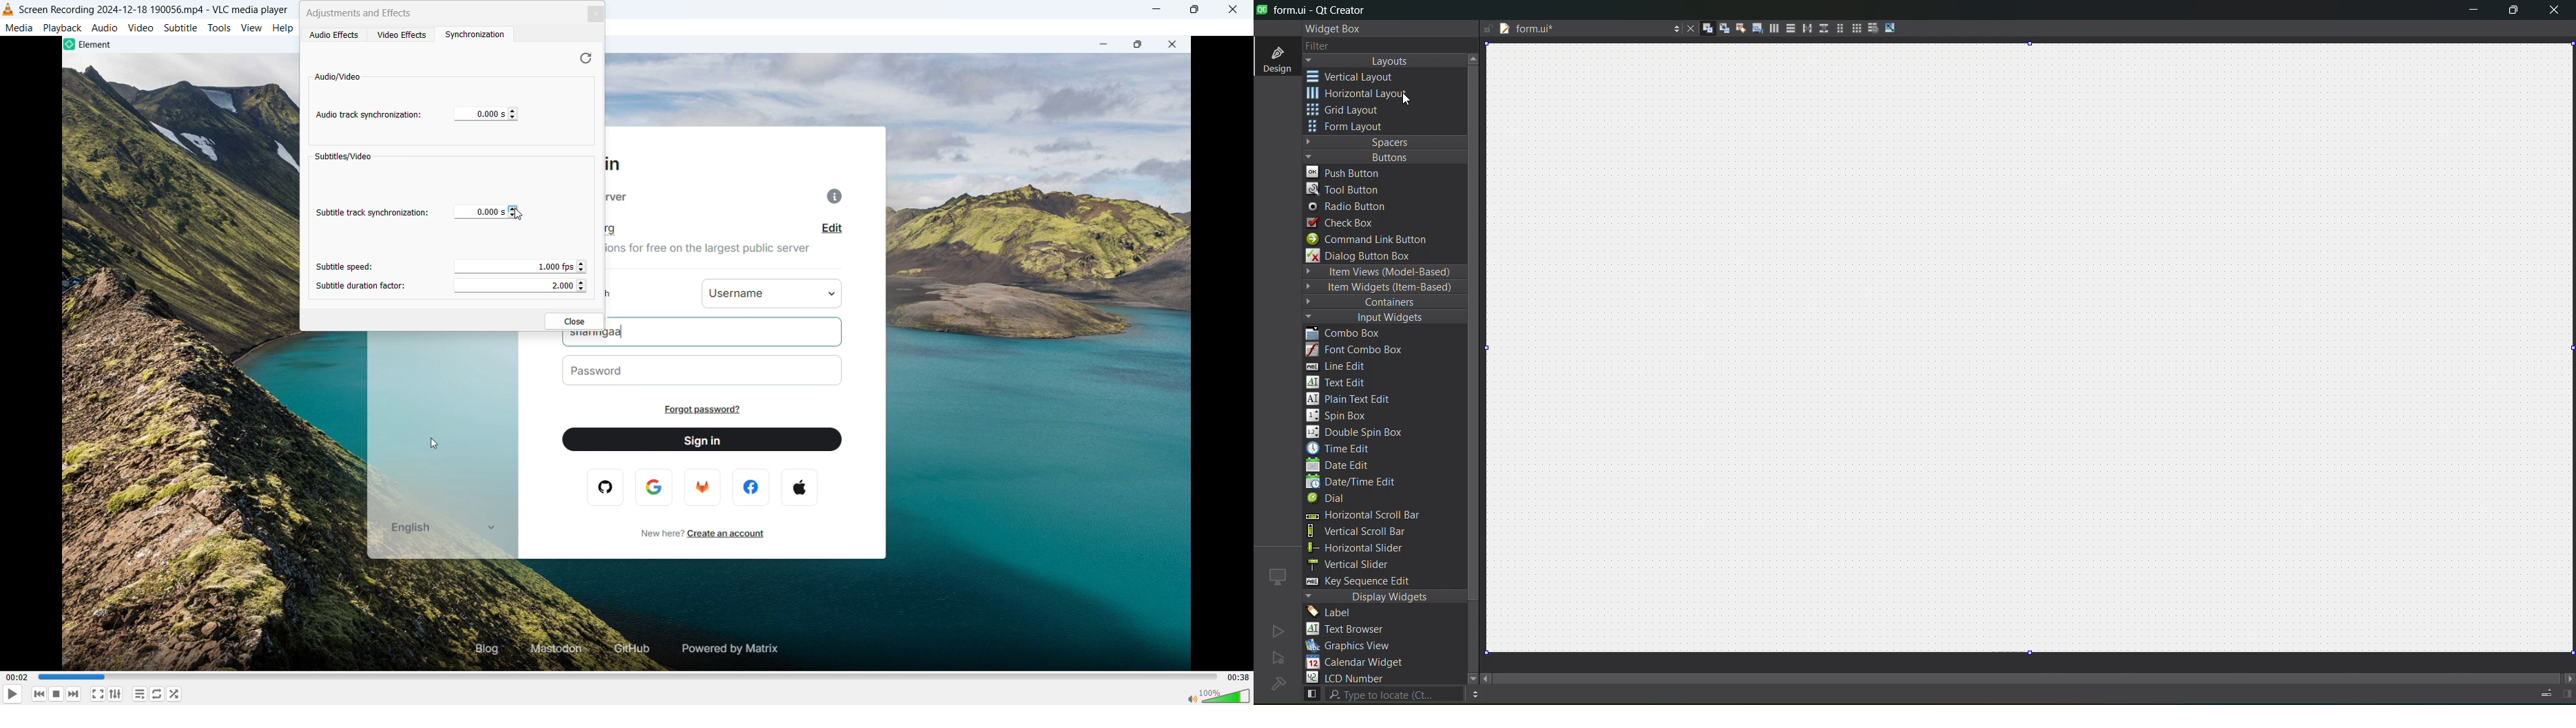 The height and width of the screenshot is (728, 2576). Describe the element at coordinates (101, 45) in the screenshot. I see `element` at that location.